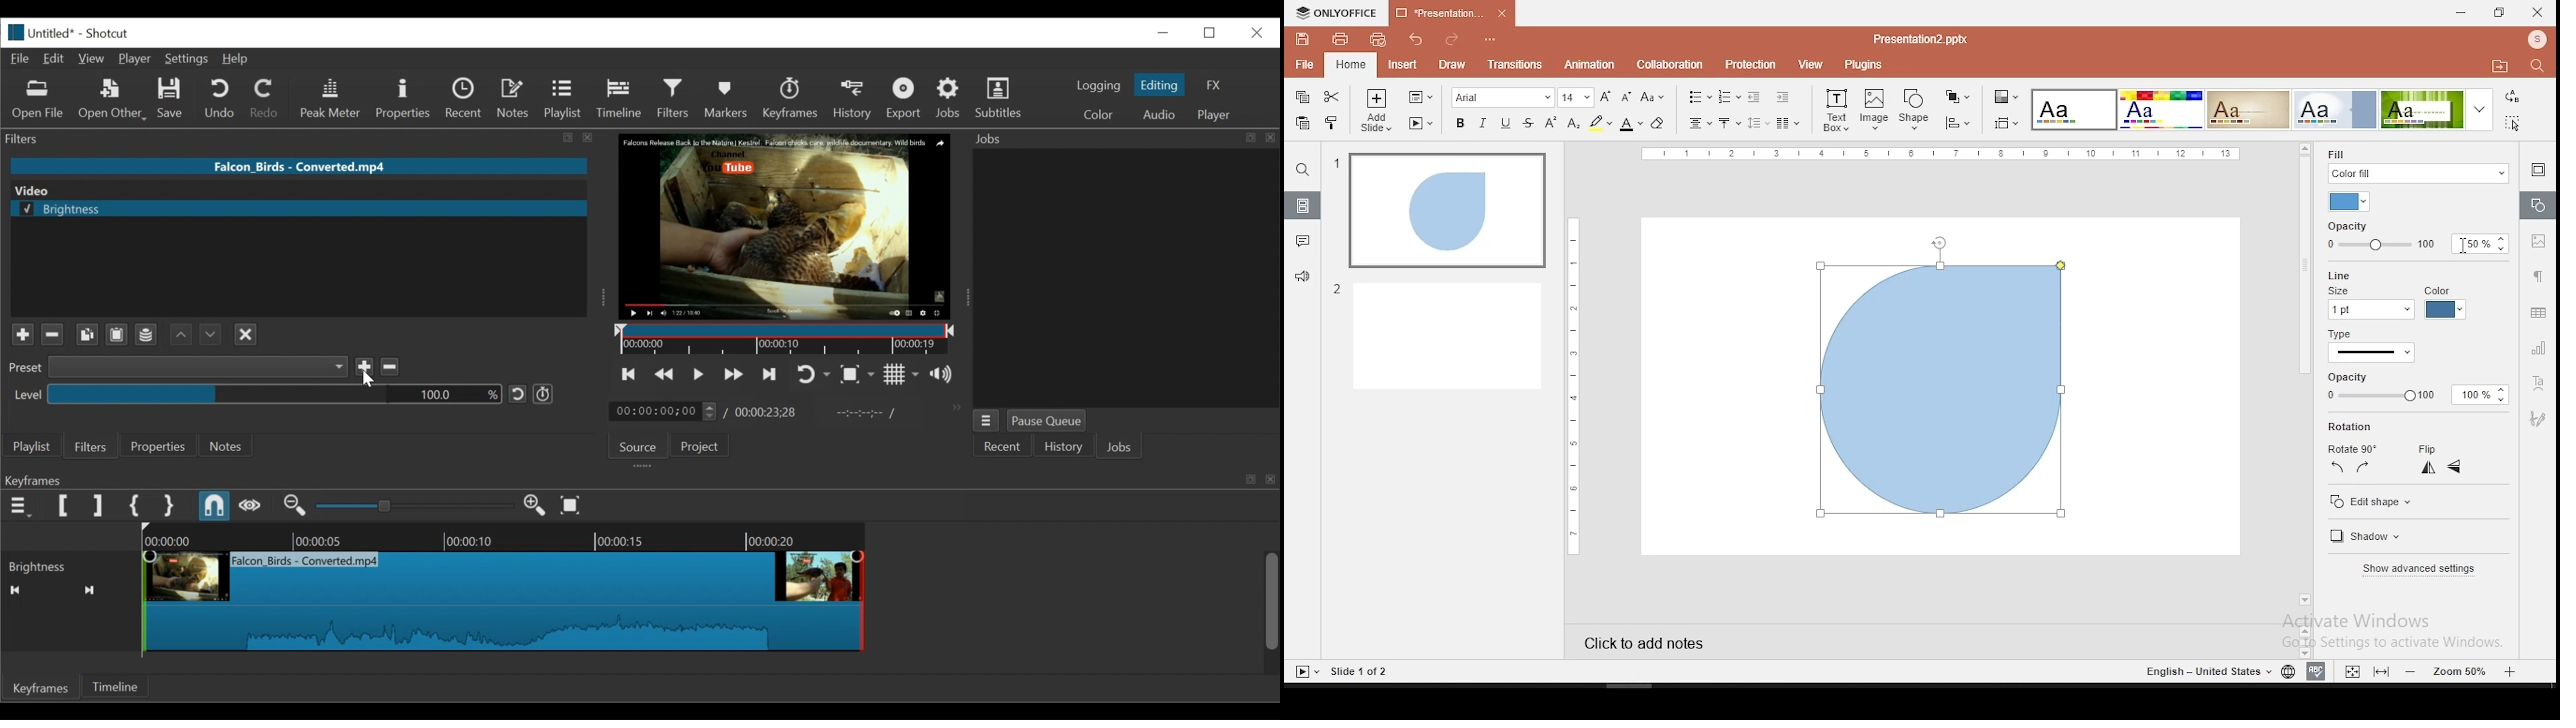  Describe the element at coordinates (2537, 65) in the screenshot. I see `find` at that location.